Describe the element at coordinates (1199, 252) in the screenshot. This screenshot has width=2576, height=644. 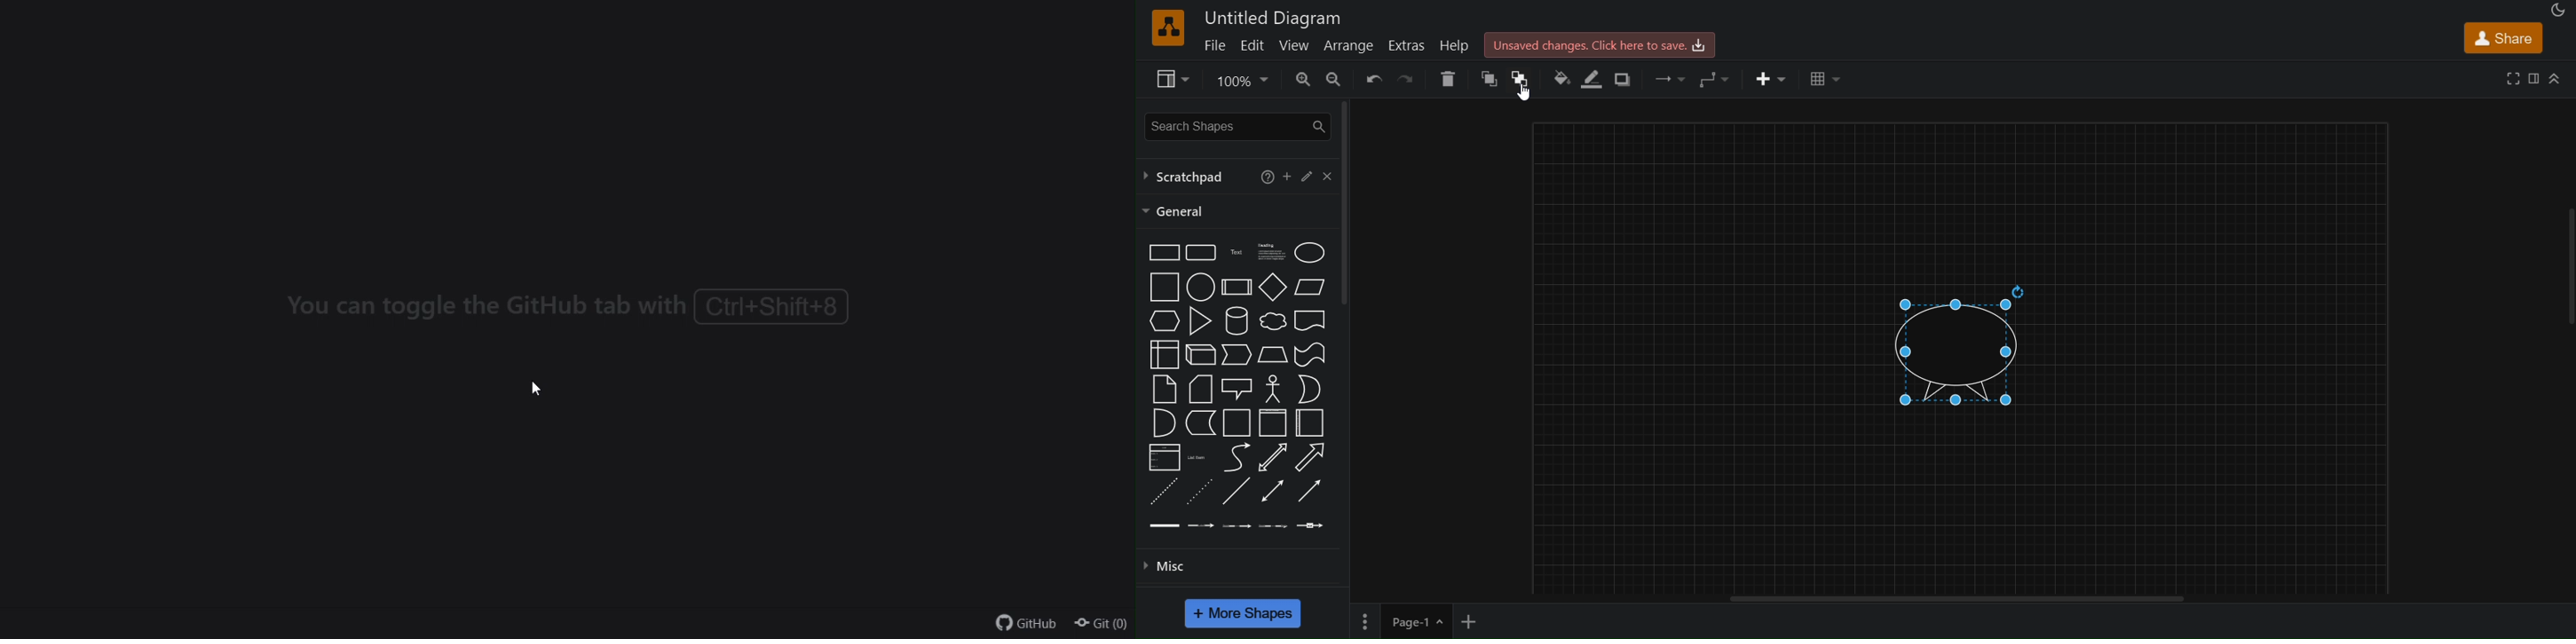
I see `rounded rectangle` at that location.